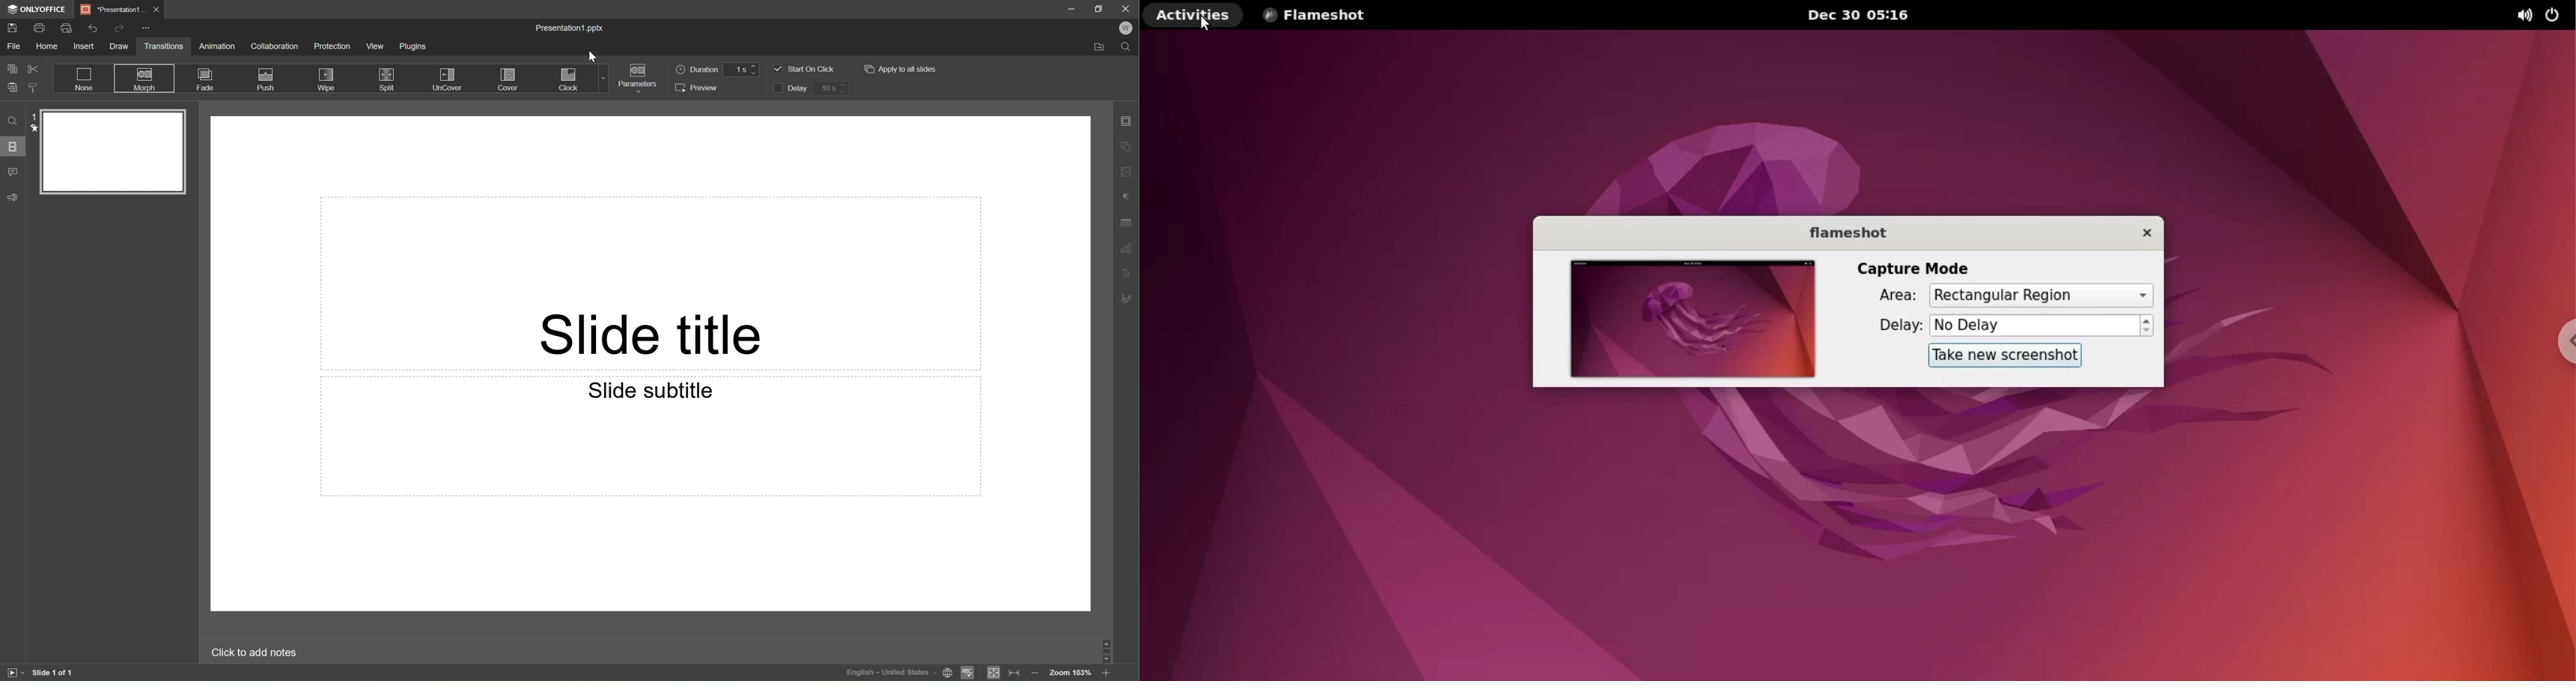 The image size is (2576, 700). What do you see at coordinates (1071, 673) in the screenshot?
I see `Zoom 103%` at bounding box center [1071, 673].